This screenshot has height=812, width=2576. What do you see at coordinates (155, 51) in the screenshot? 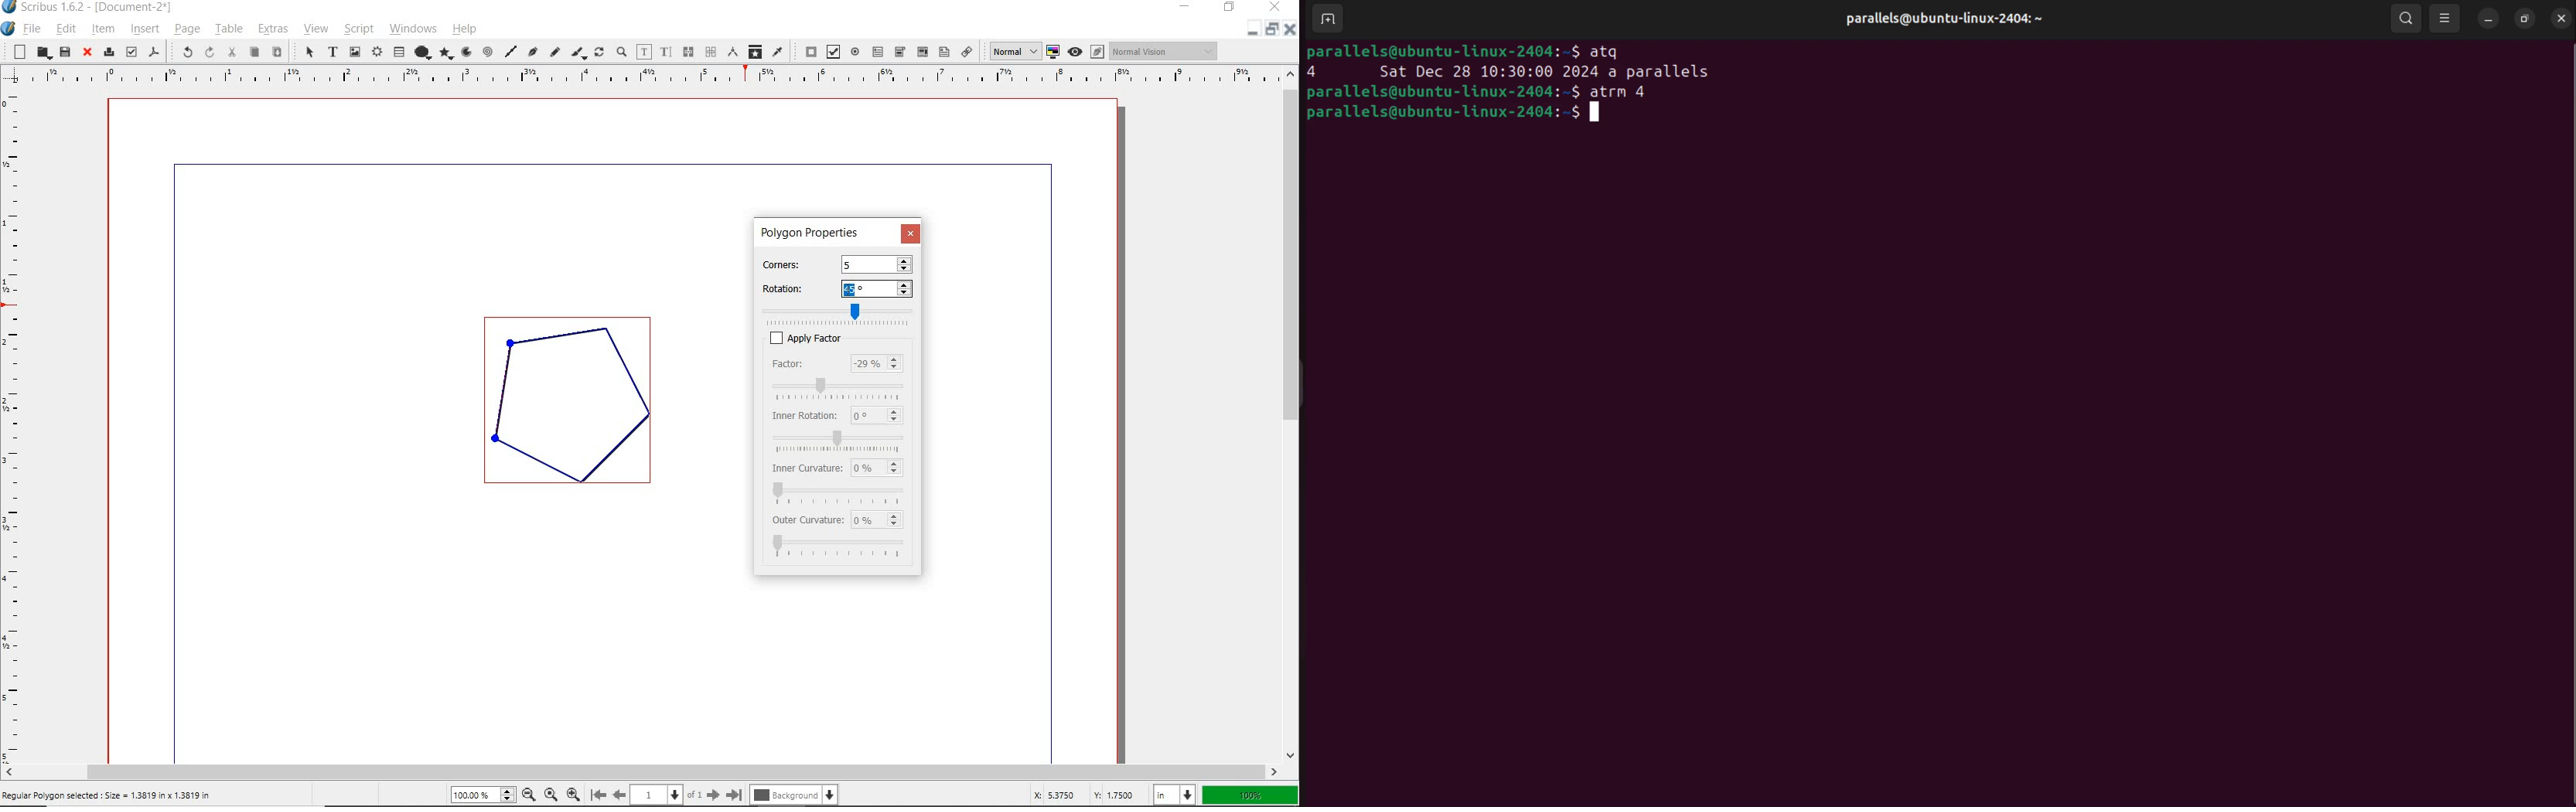
I see `save as pdf` at bounding box center [155, 51].